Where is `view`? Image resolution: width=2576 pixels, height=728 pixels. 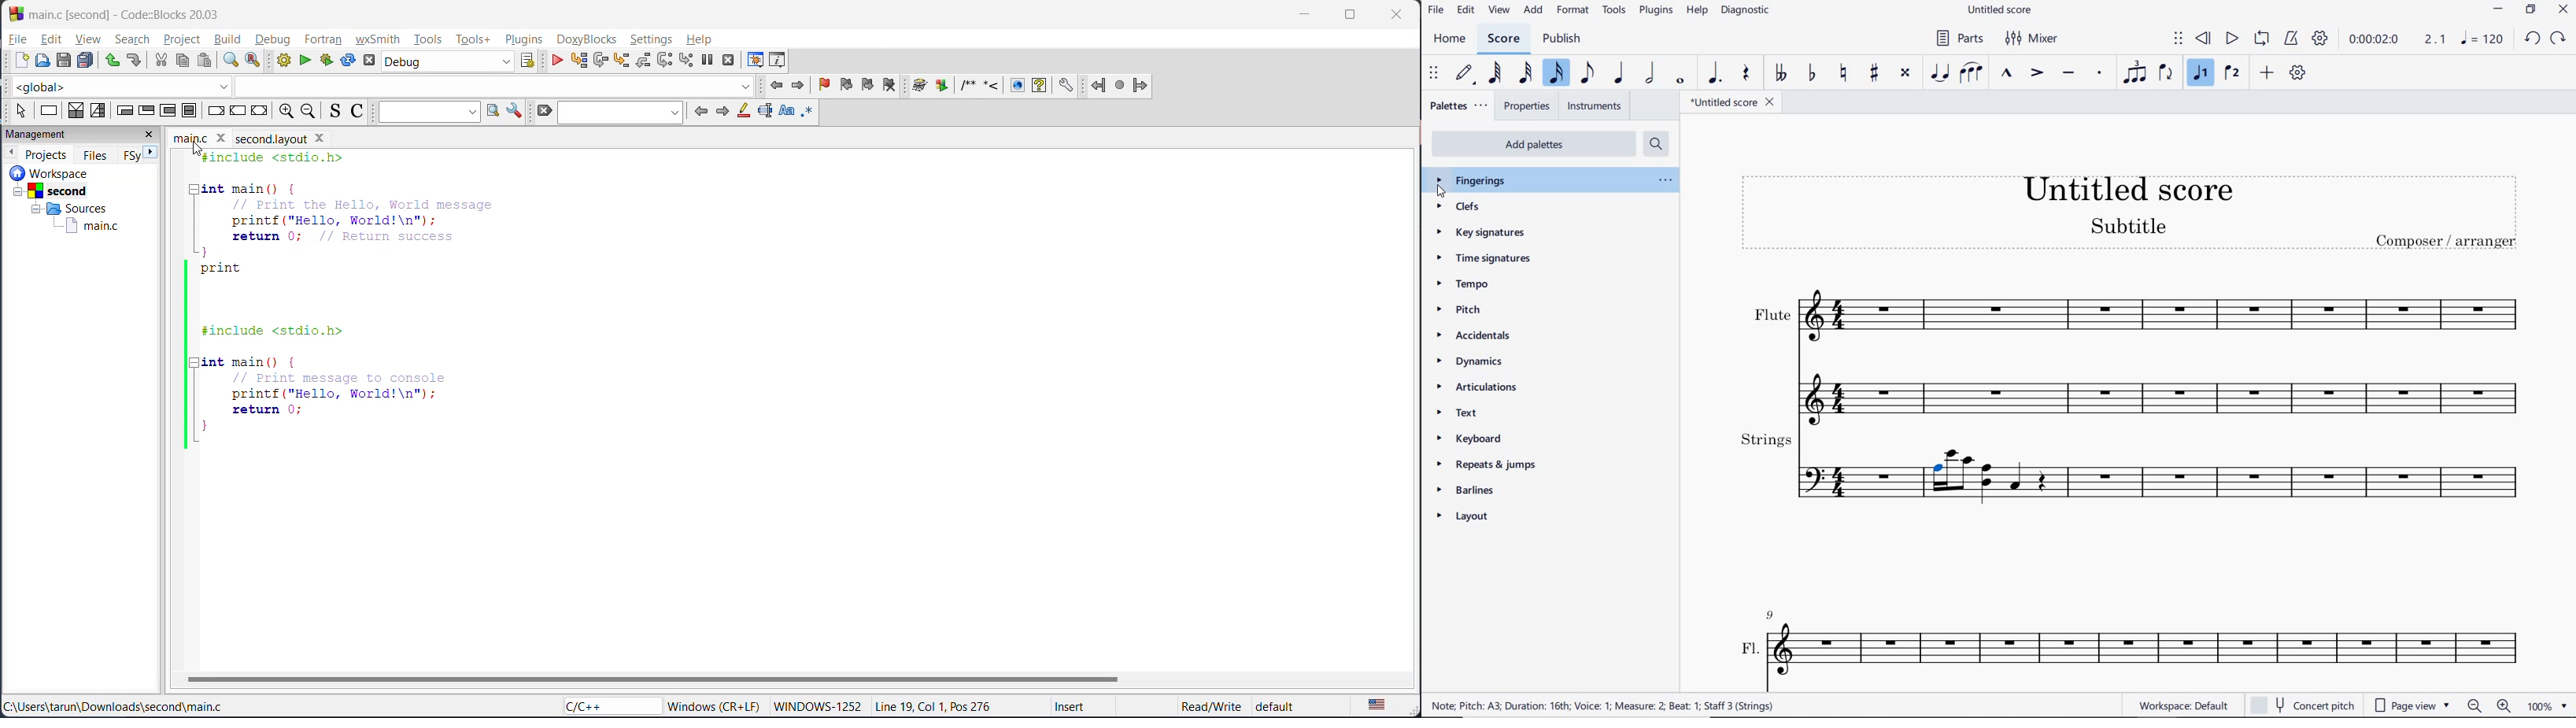 view is located at coordinates (1499, 10).